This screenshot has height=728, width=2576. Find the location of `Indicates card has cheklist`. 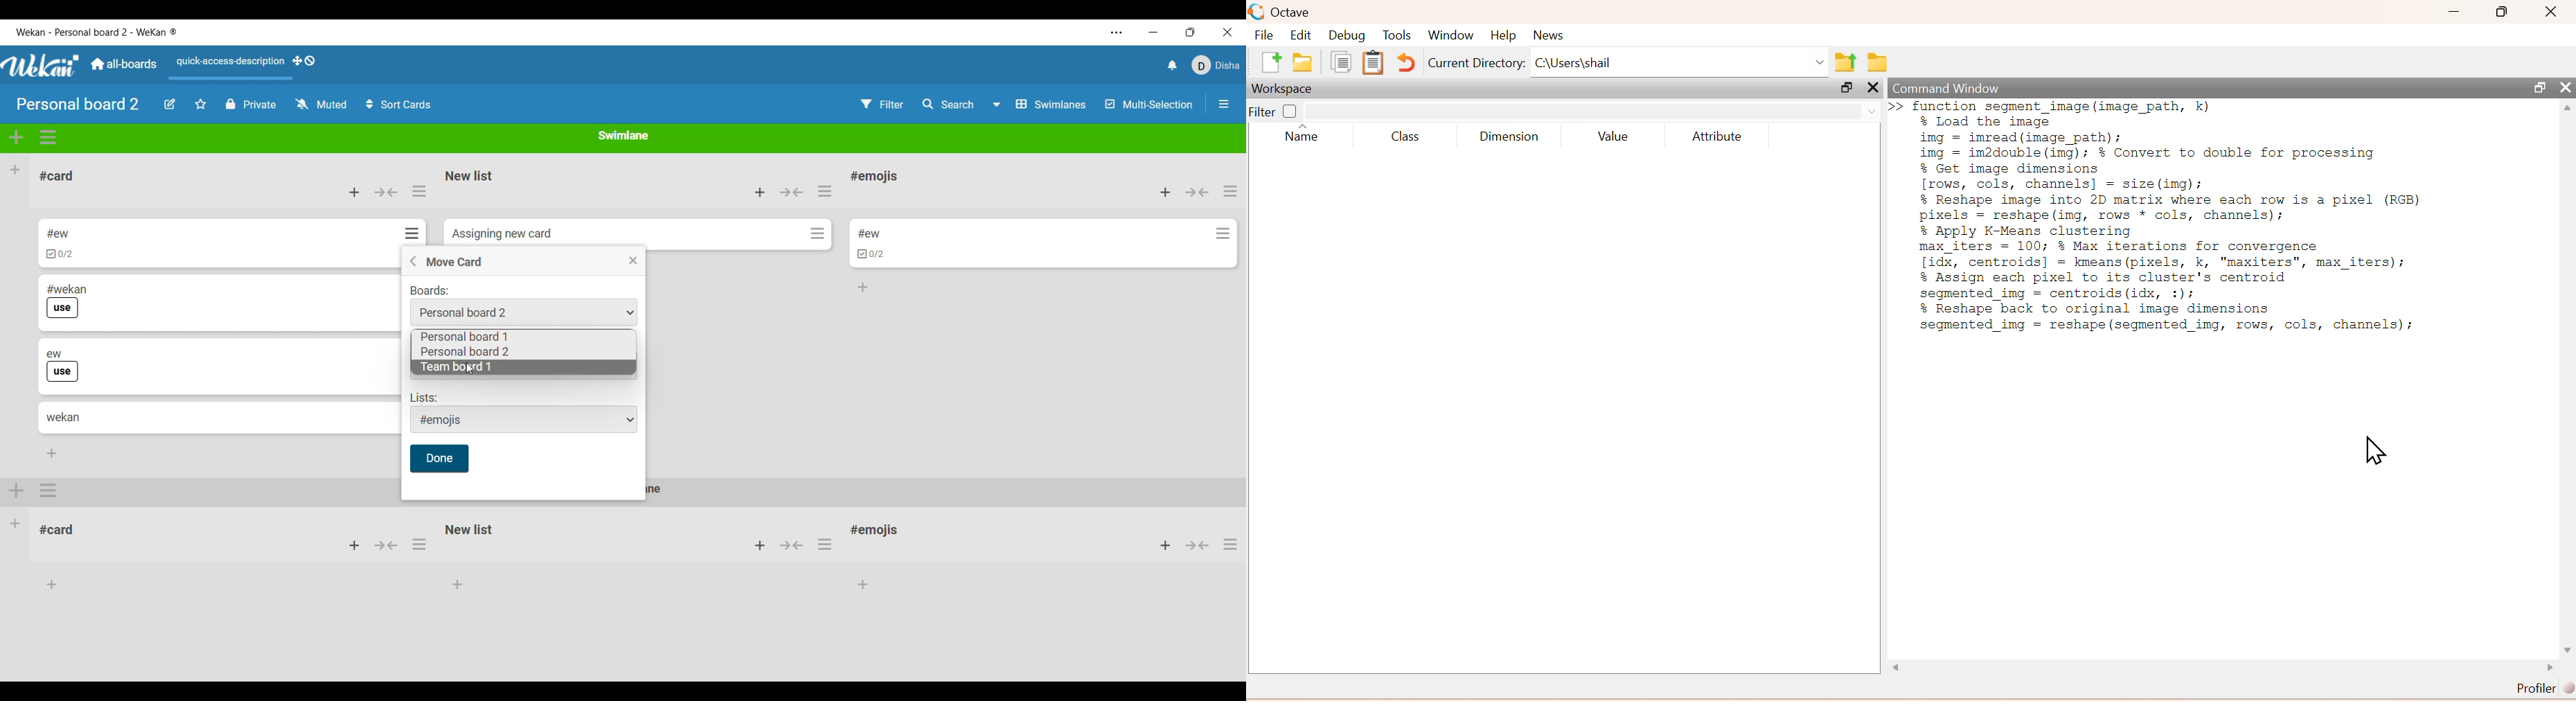

Indicates card has cheklist is located at coordinates (871, 254).